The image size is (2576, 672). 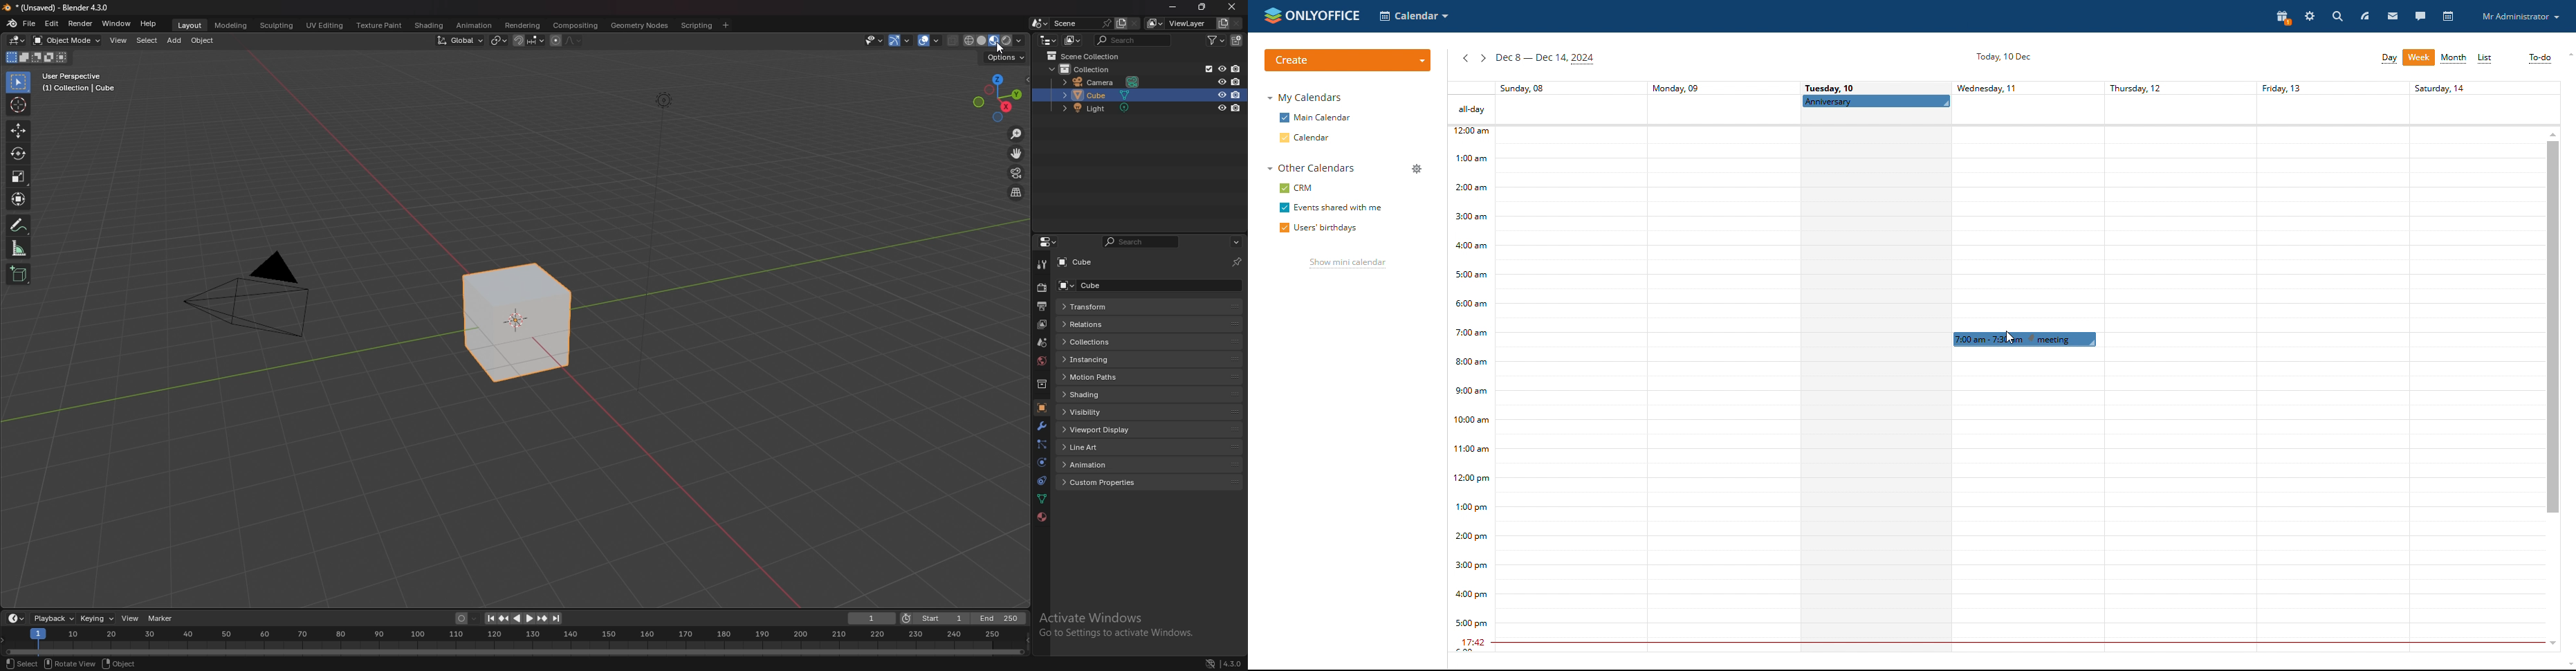 I want to click on display mode, so click(x=1073, y=40).